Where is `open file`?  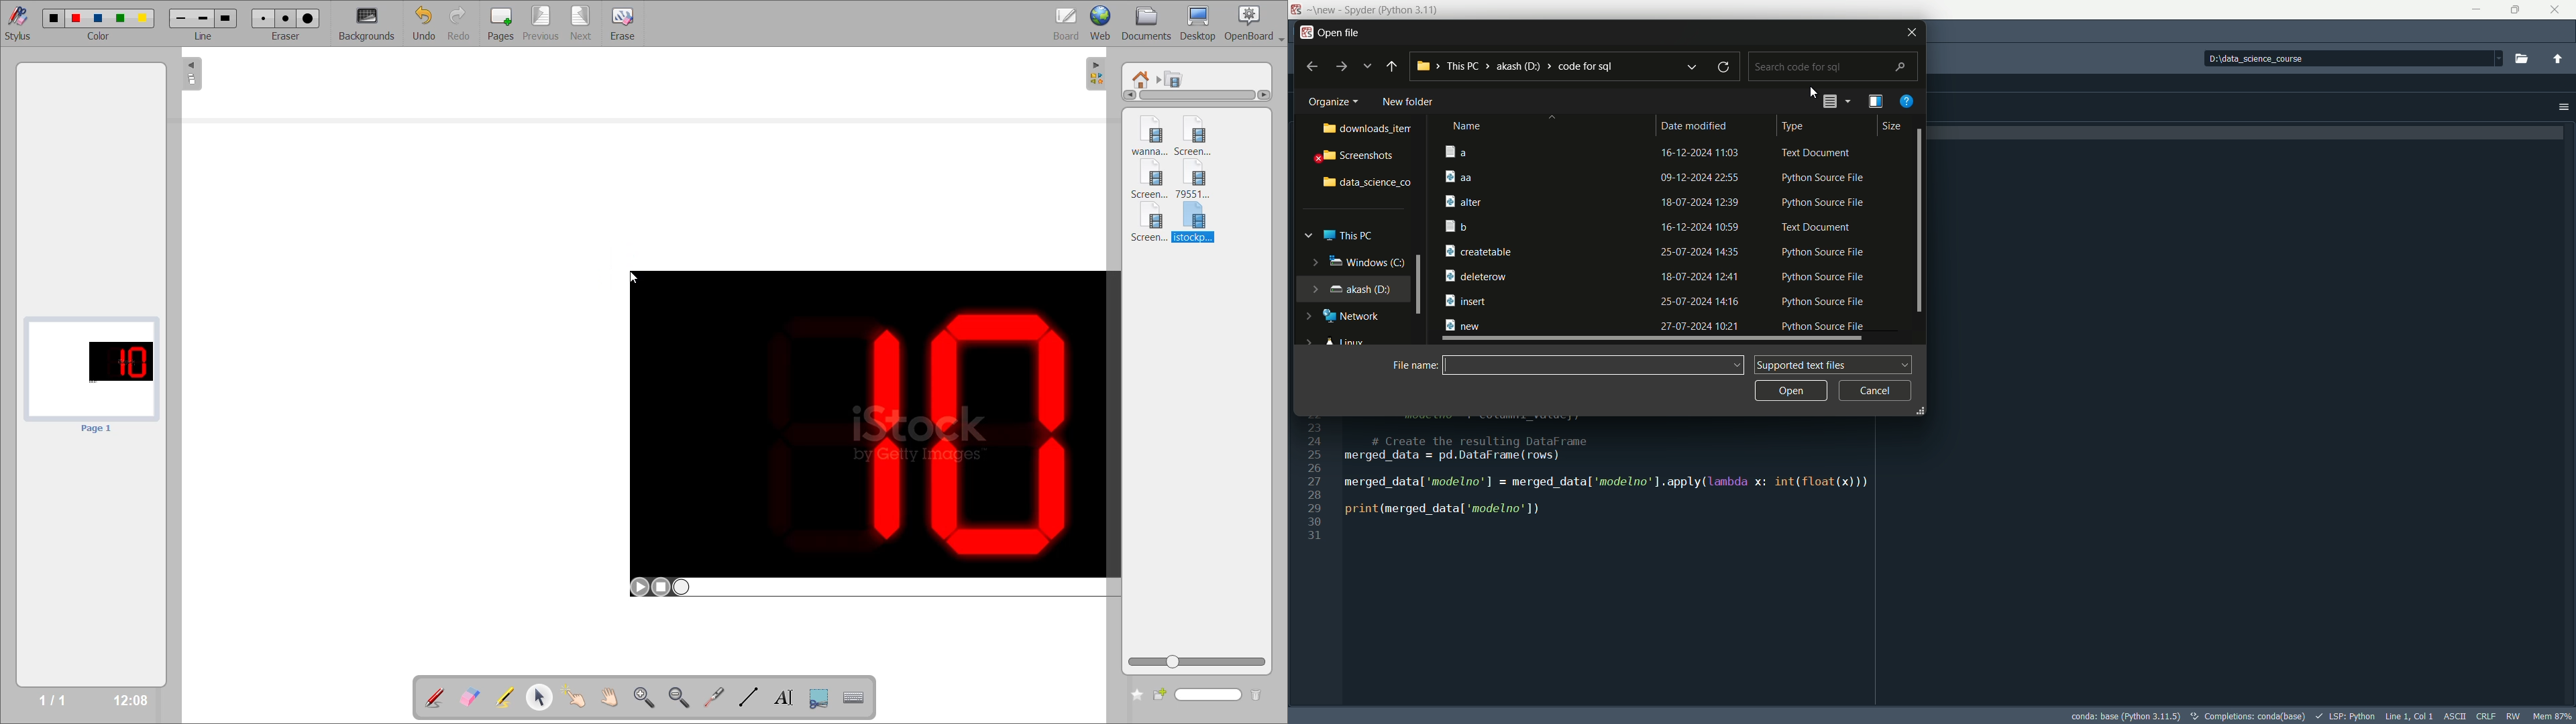
open file is located at coordinates (1342, 34).